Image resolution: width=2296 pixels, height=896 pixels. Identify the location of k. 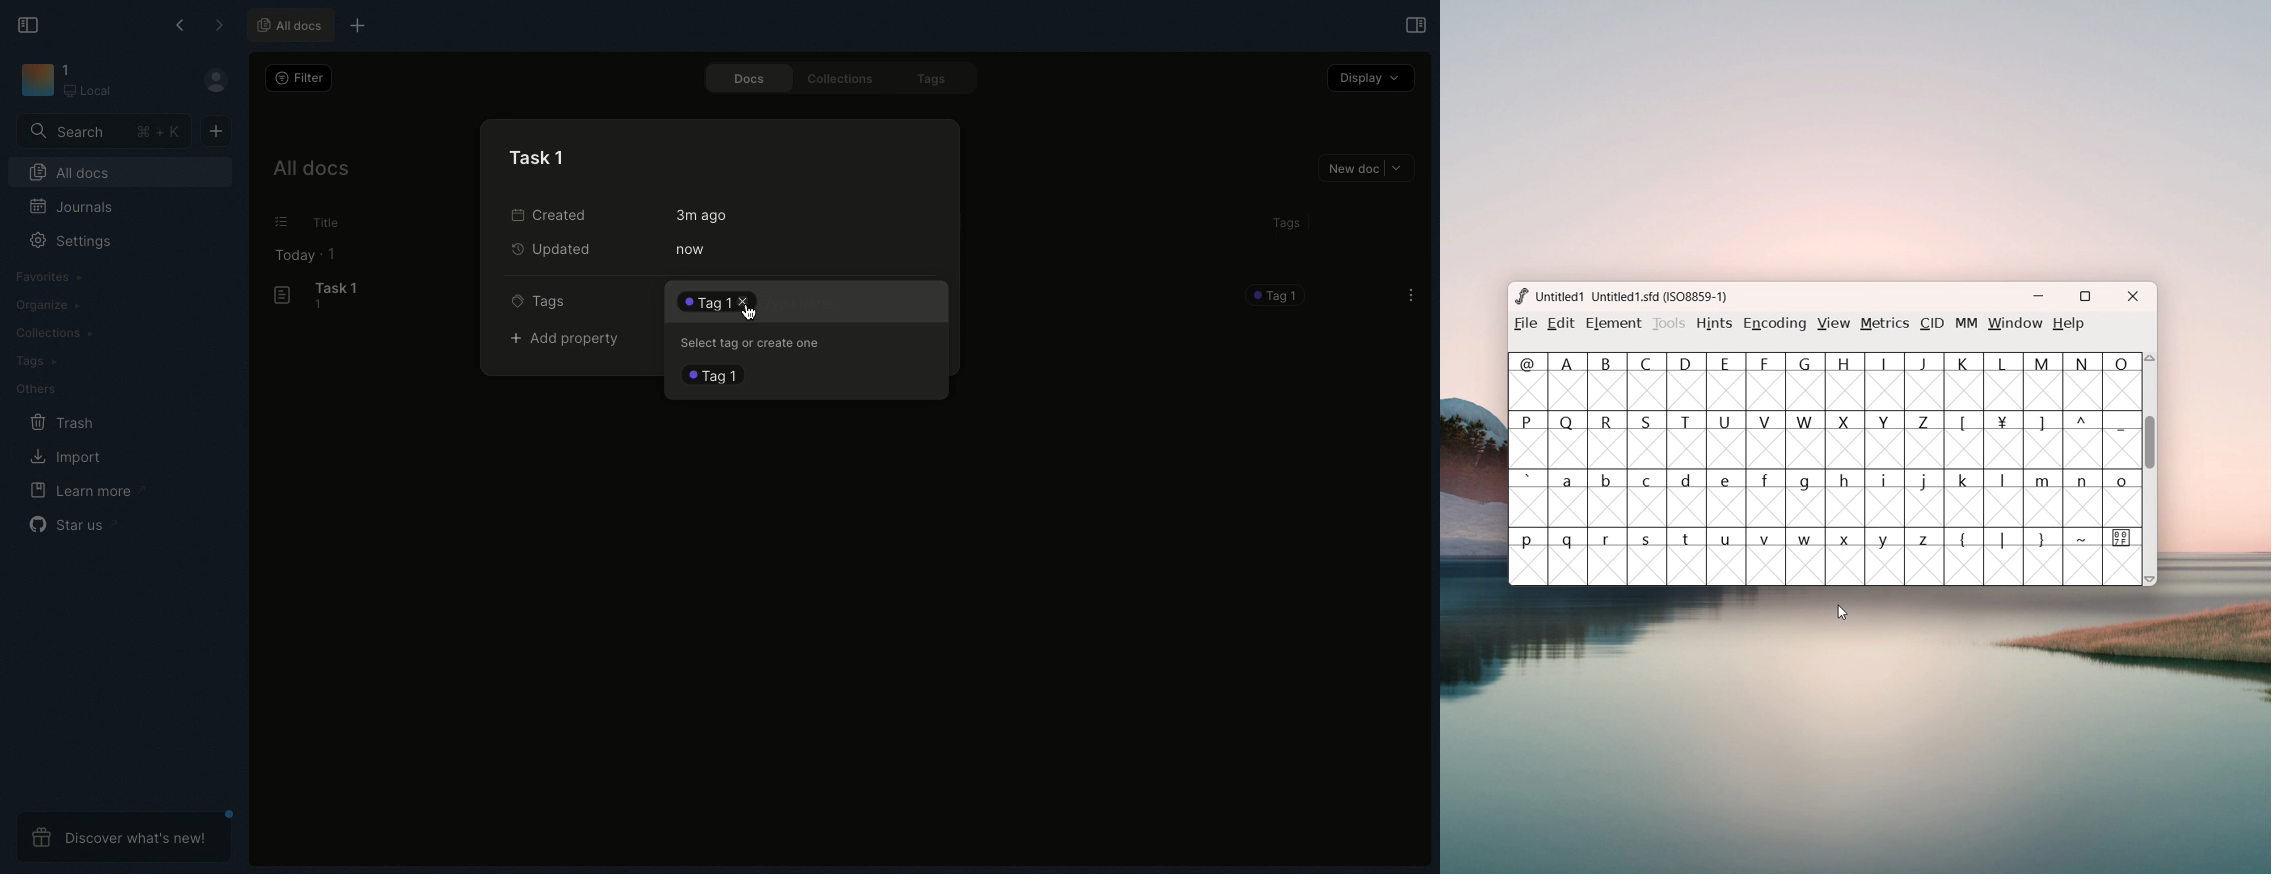
(1964, 499).